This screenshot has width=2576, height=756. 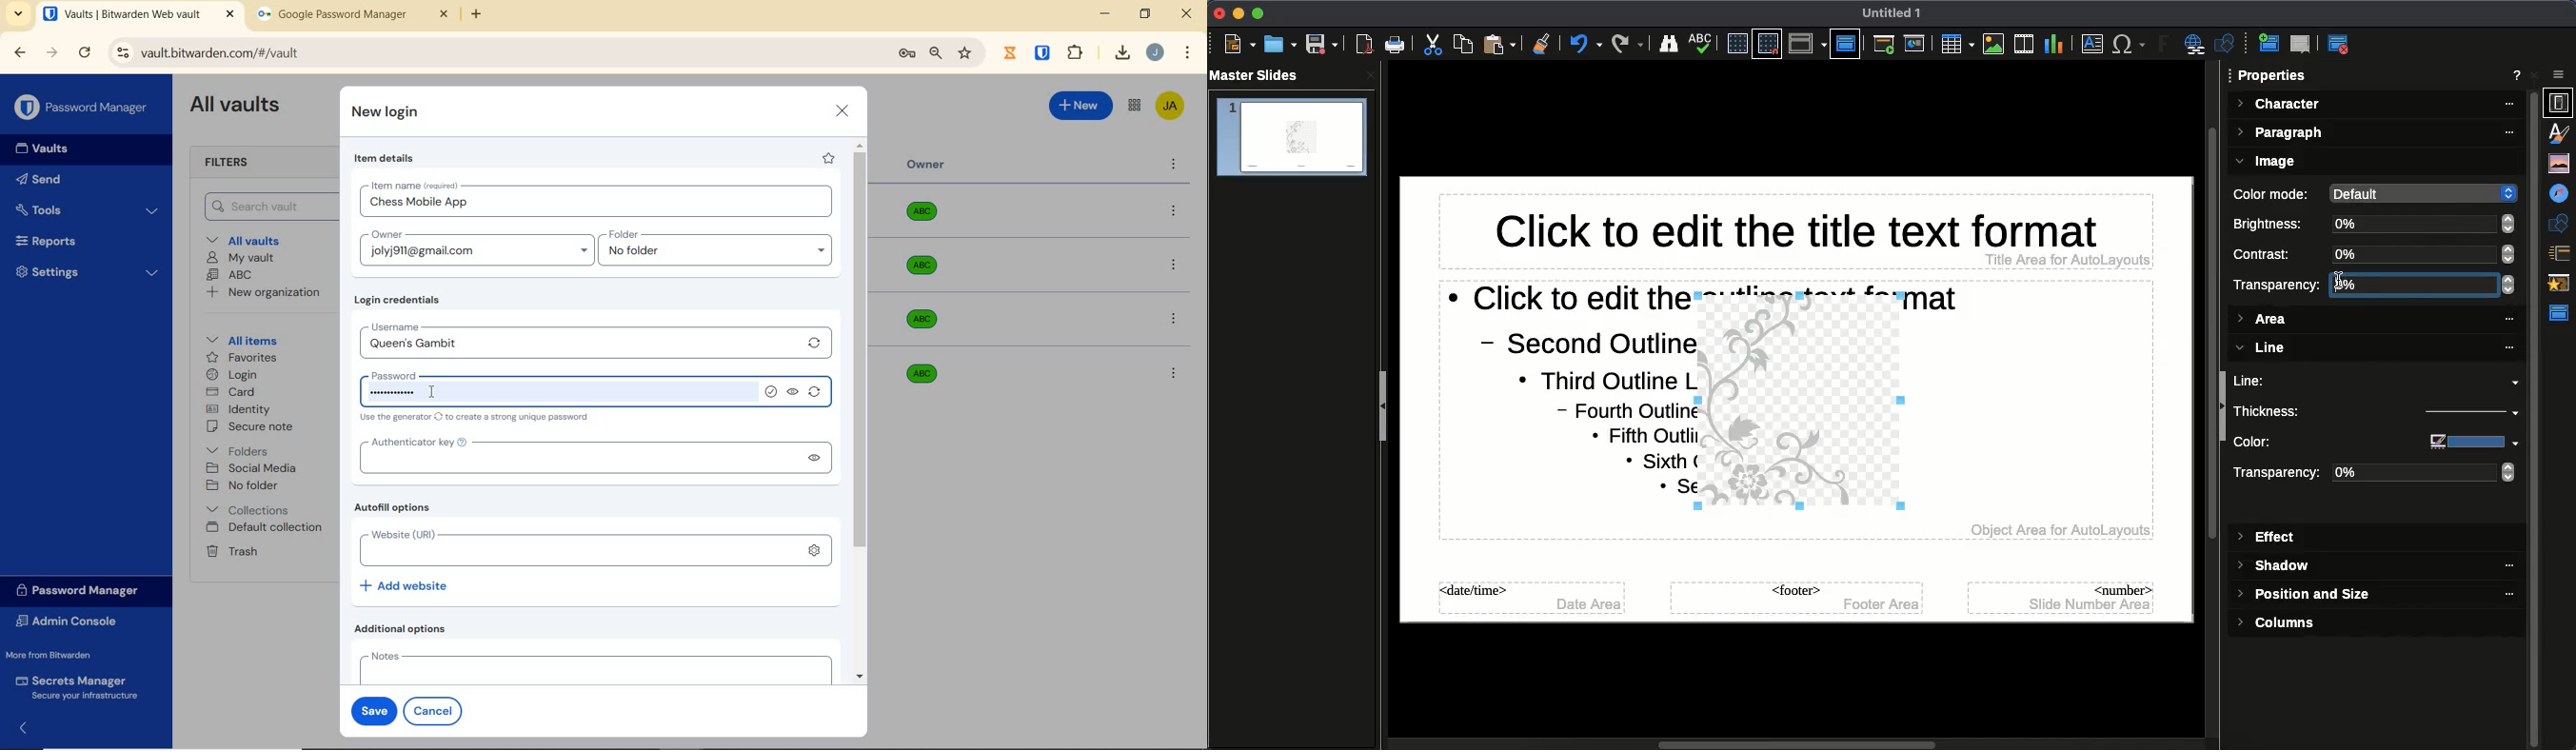 What do you see at coordinates (262, 292) in the screenshot?
I see `New organization` at bounding box center [262, 292].